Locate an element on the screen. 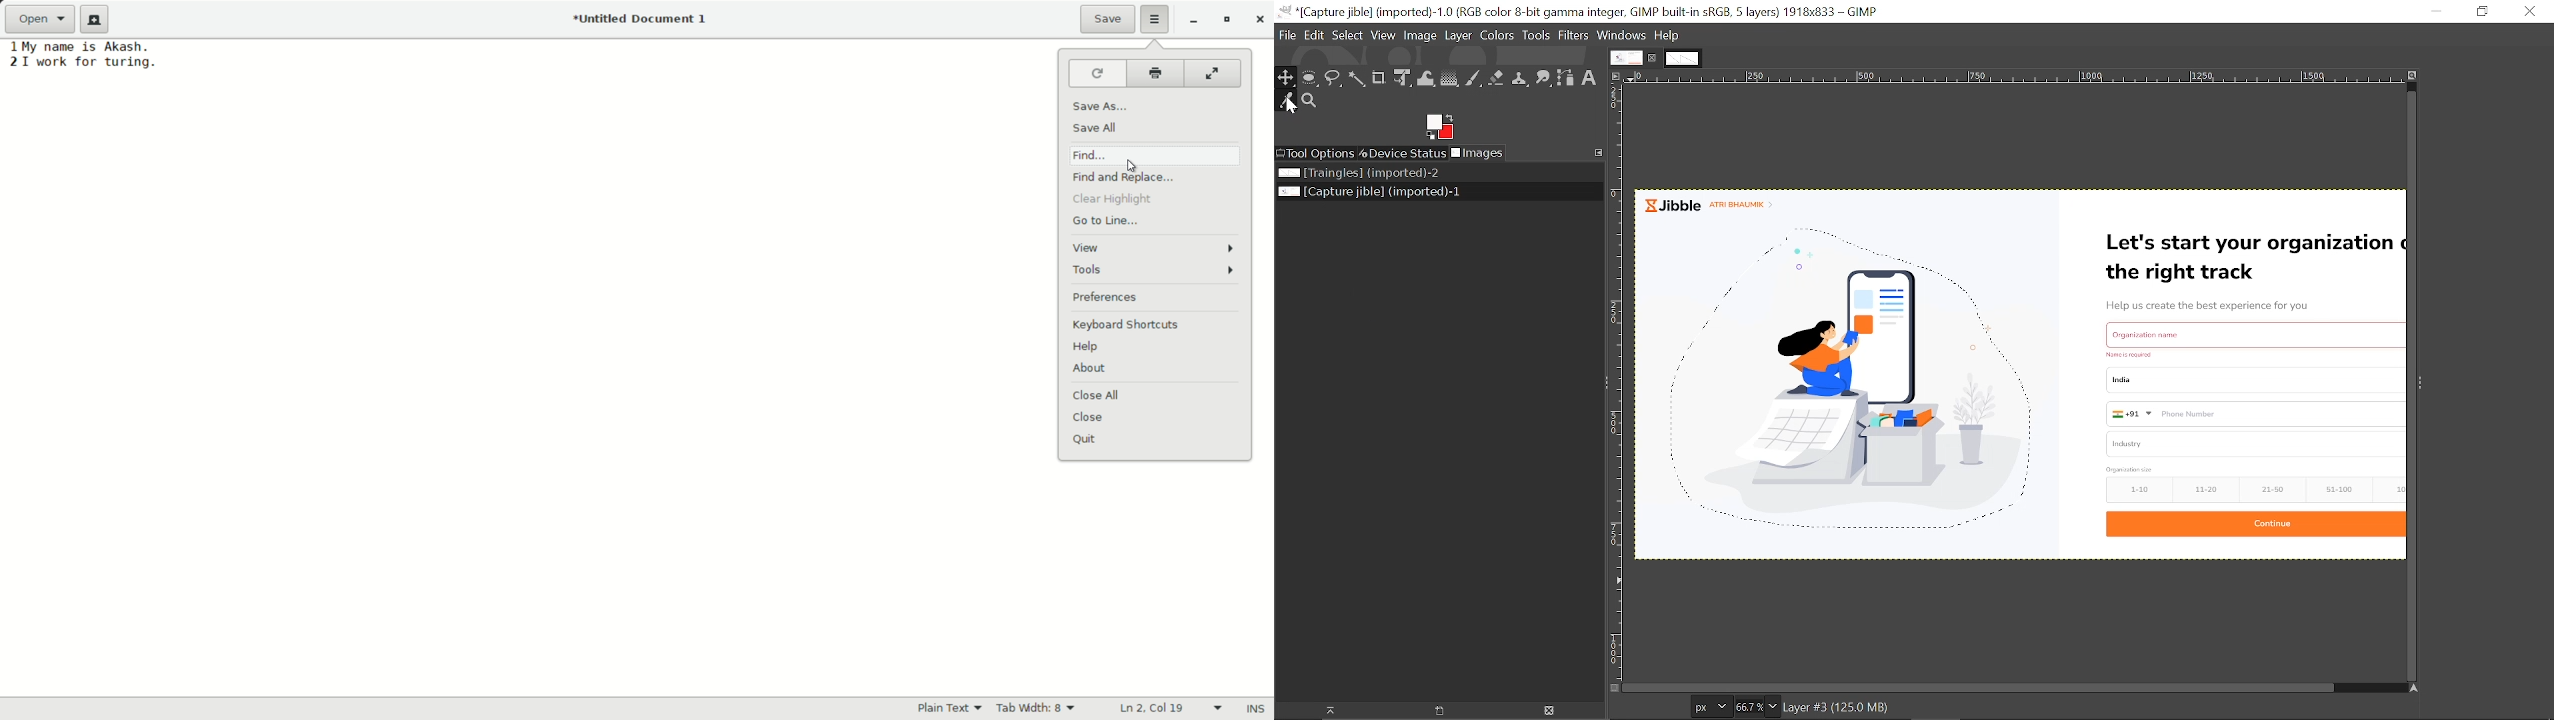 This screenshot has width=2576, height=728. Wrap text tool is located at coordinates (1426, 79).